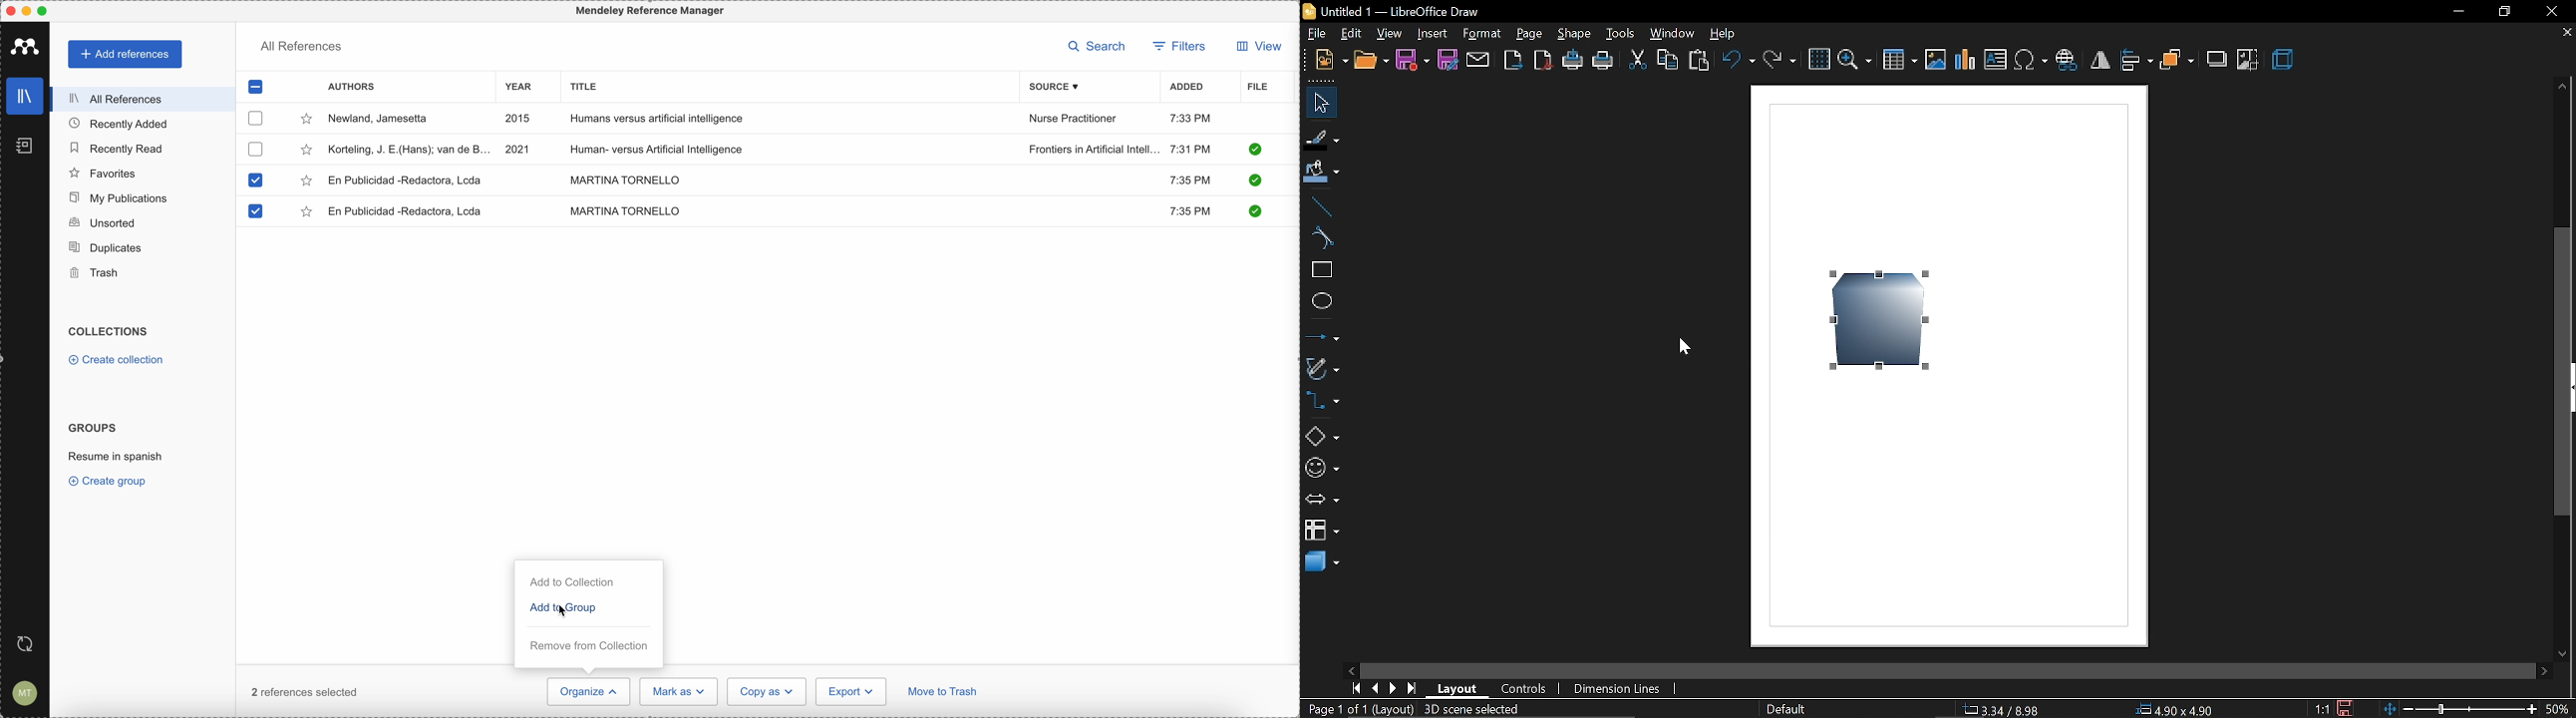  What do you see at coordinates (588, 646) in the screenshot?
I see `remove from collection` at bounding box center [588, 646].